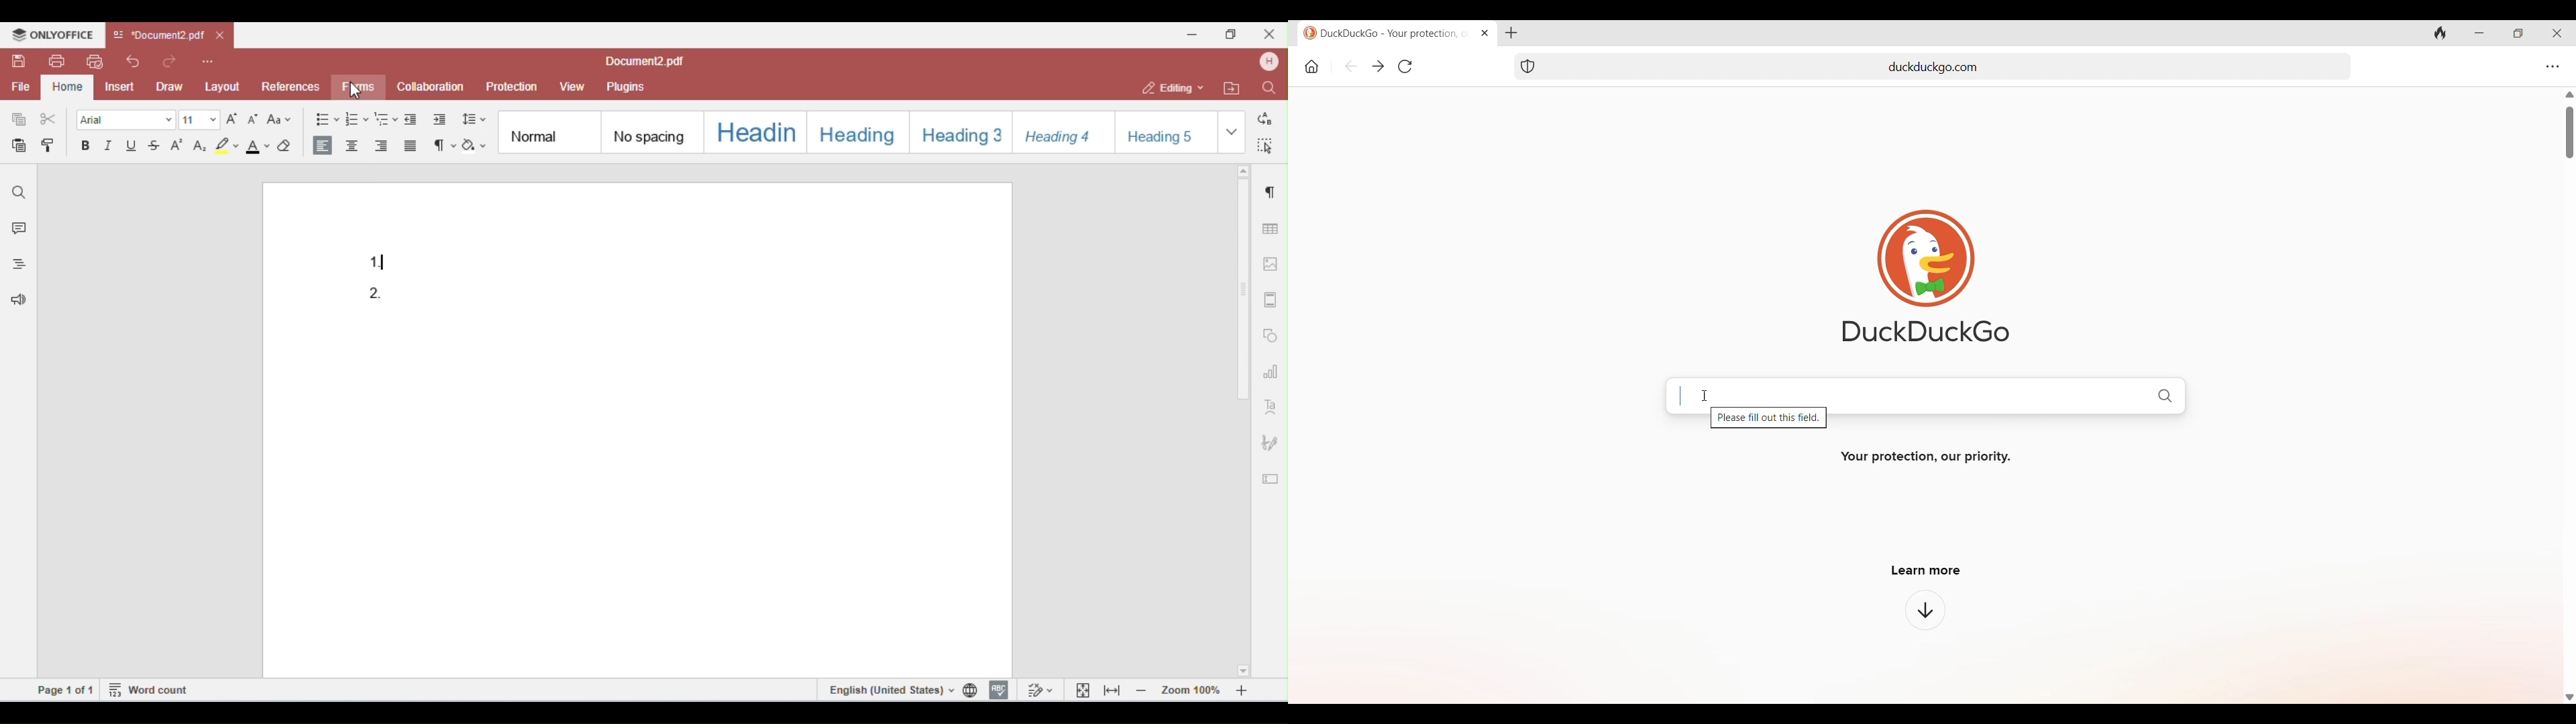 The image size is (2576, 728). Describe the element at coordinates (1925, 609) in the screenshot. I see `Learn more about browser` at that location.